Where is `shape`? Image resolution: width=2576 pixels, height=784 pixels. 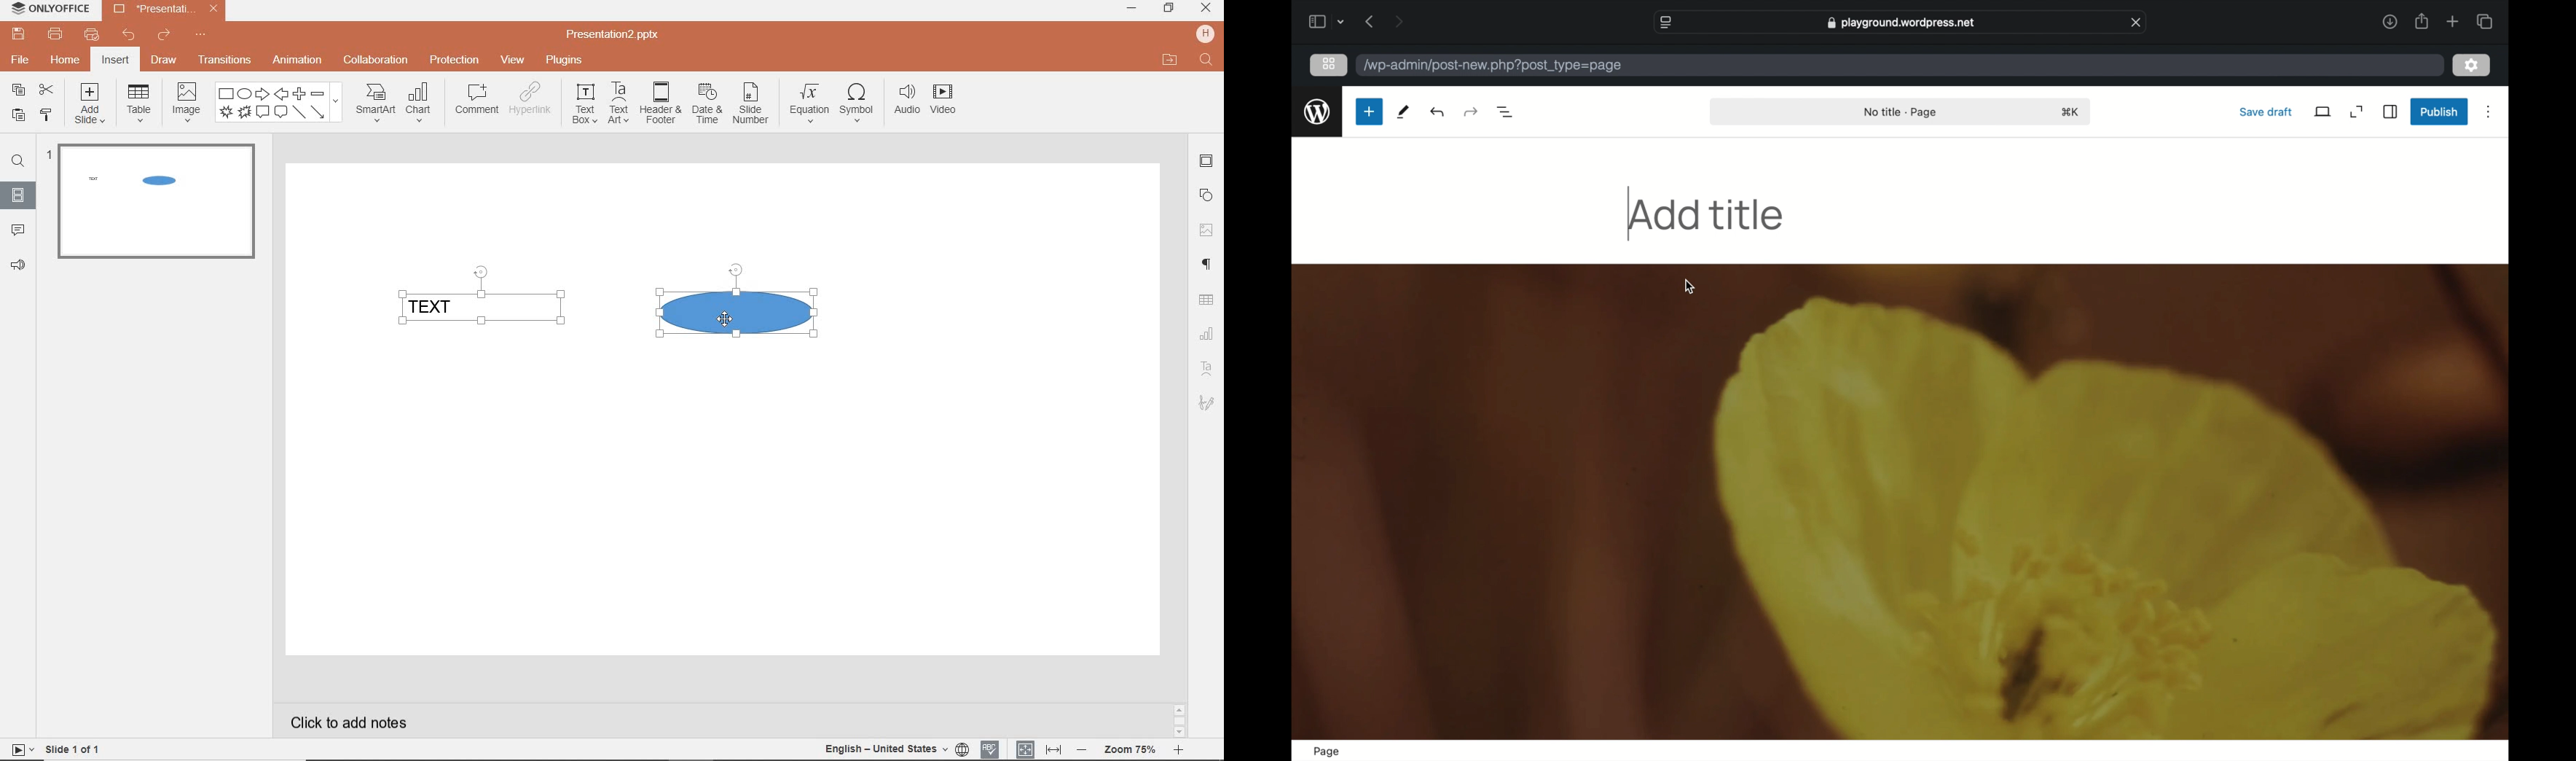
shape is located at coordinates (279, 104).